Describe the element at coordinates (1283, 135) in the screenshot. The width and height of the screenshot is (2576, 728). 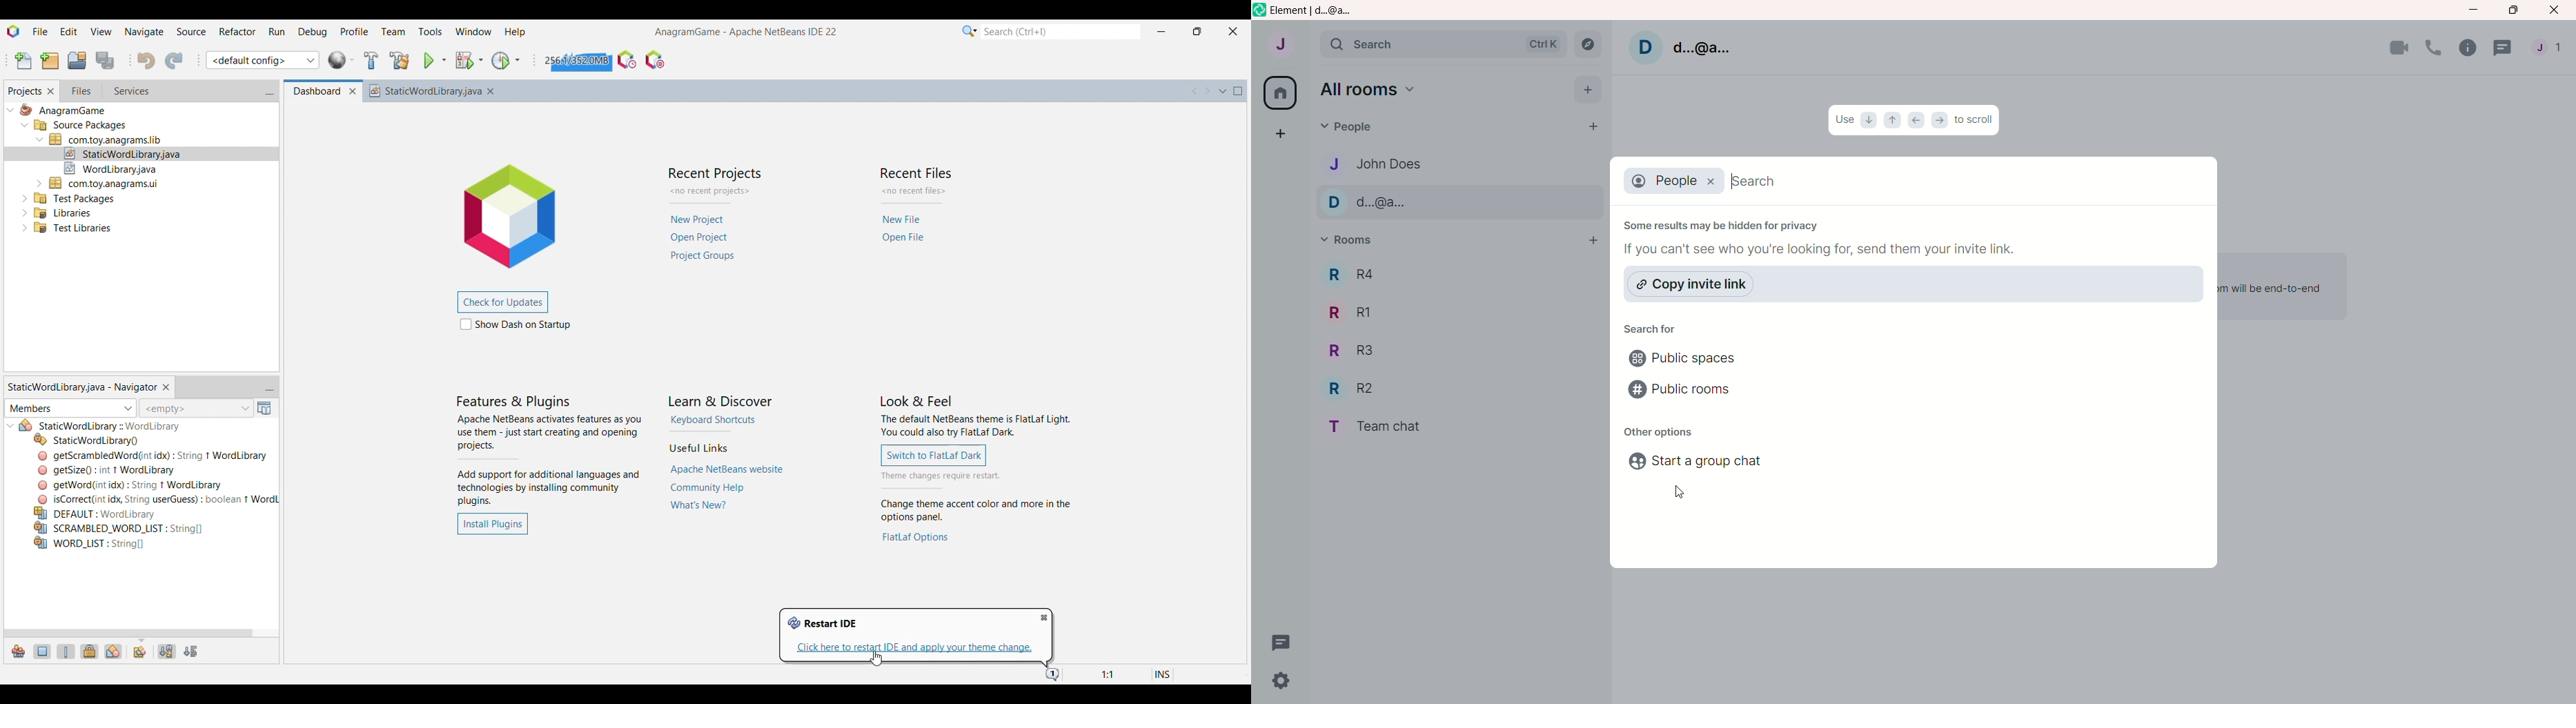
I see `create a space` at that location.